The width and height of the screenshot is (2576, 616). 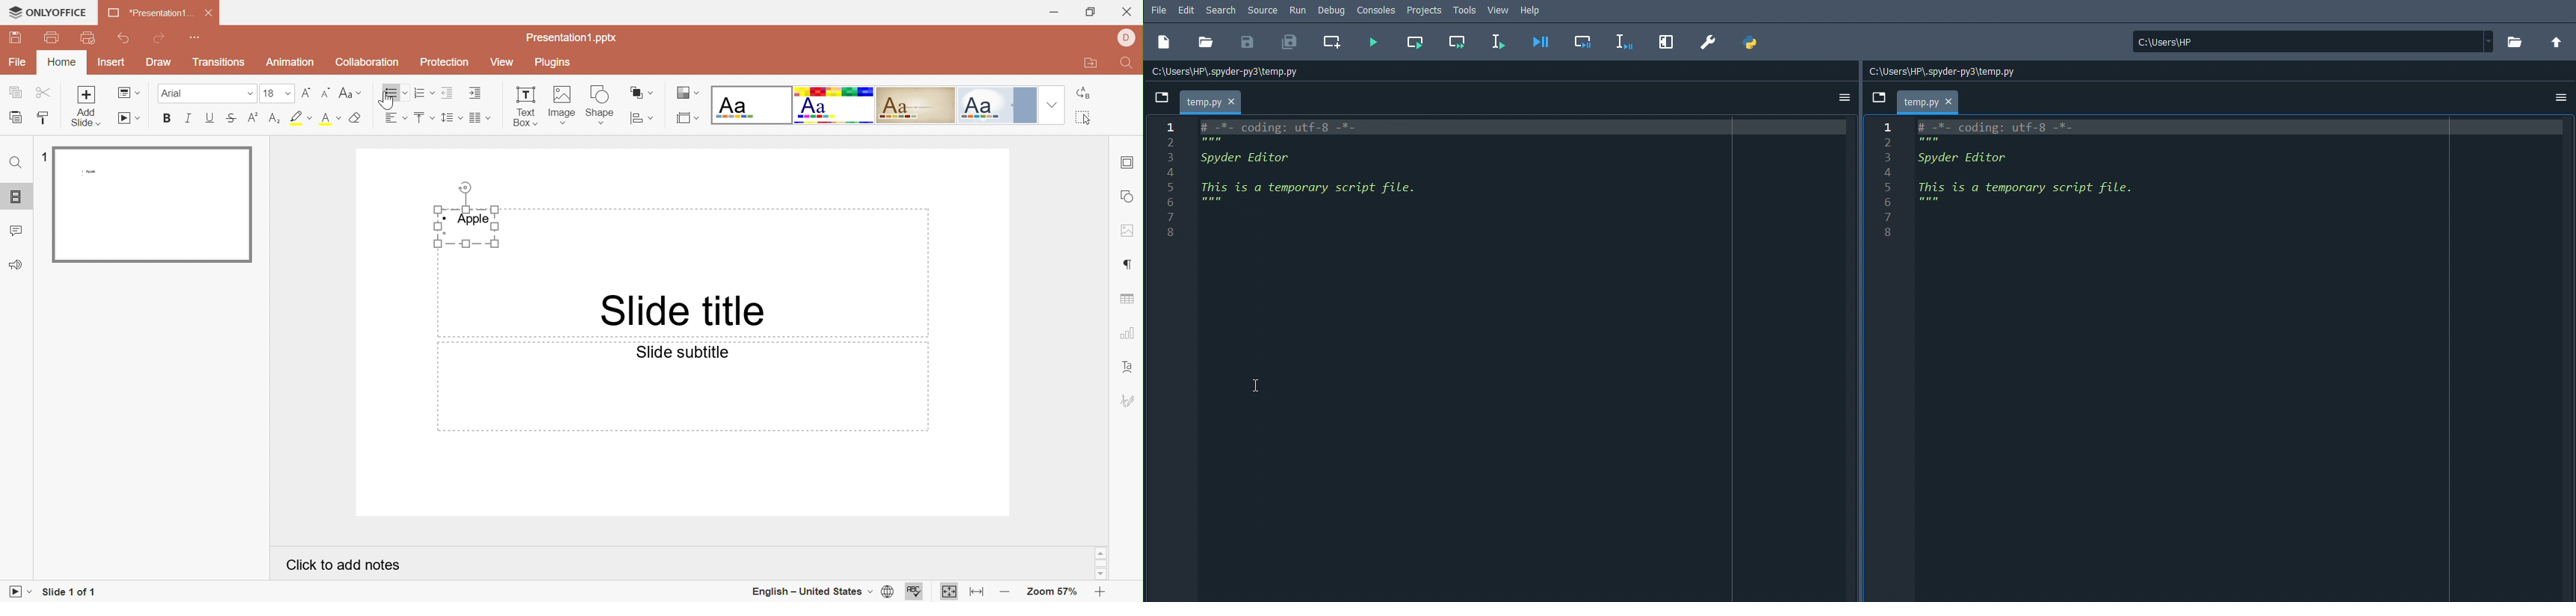 What do you see at coordinates (17, 232) in the screenshot?
I see `Comments` at bounding box center [17, 232].